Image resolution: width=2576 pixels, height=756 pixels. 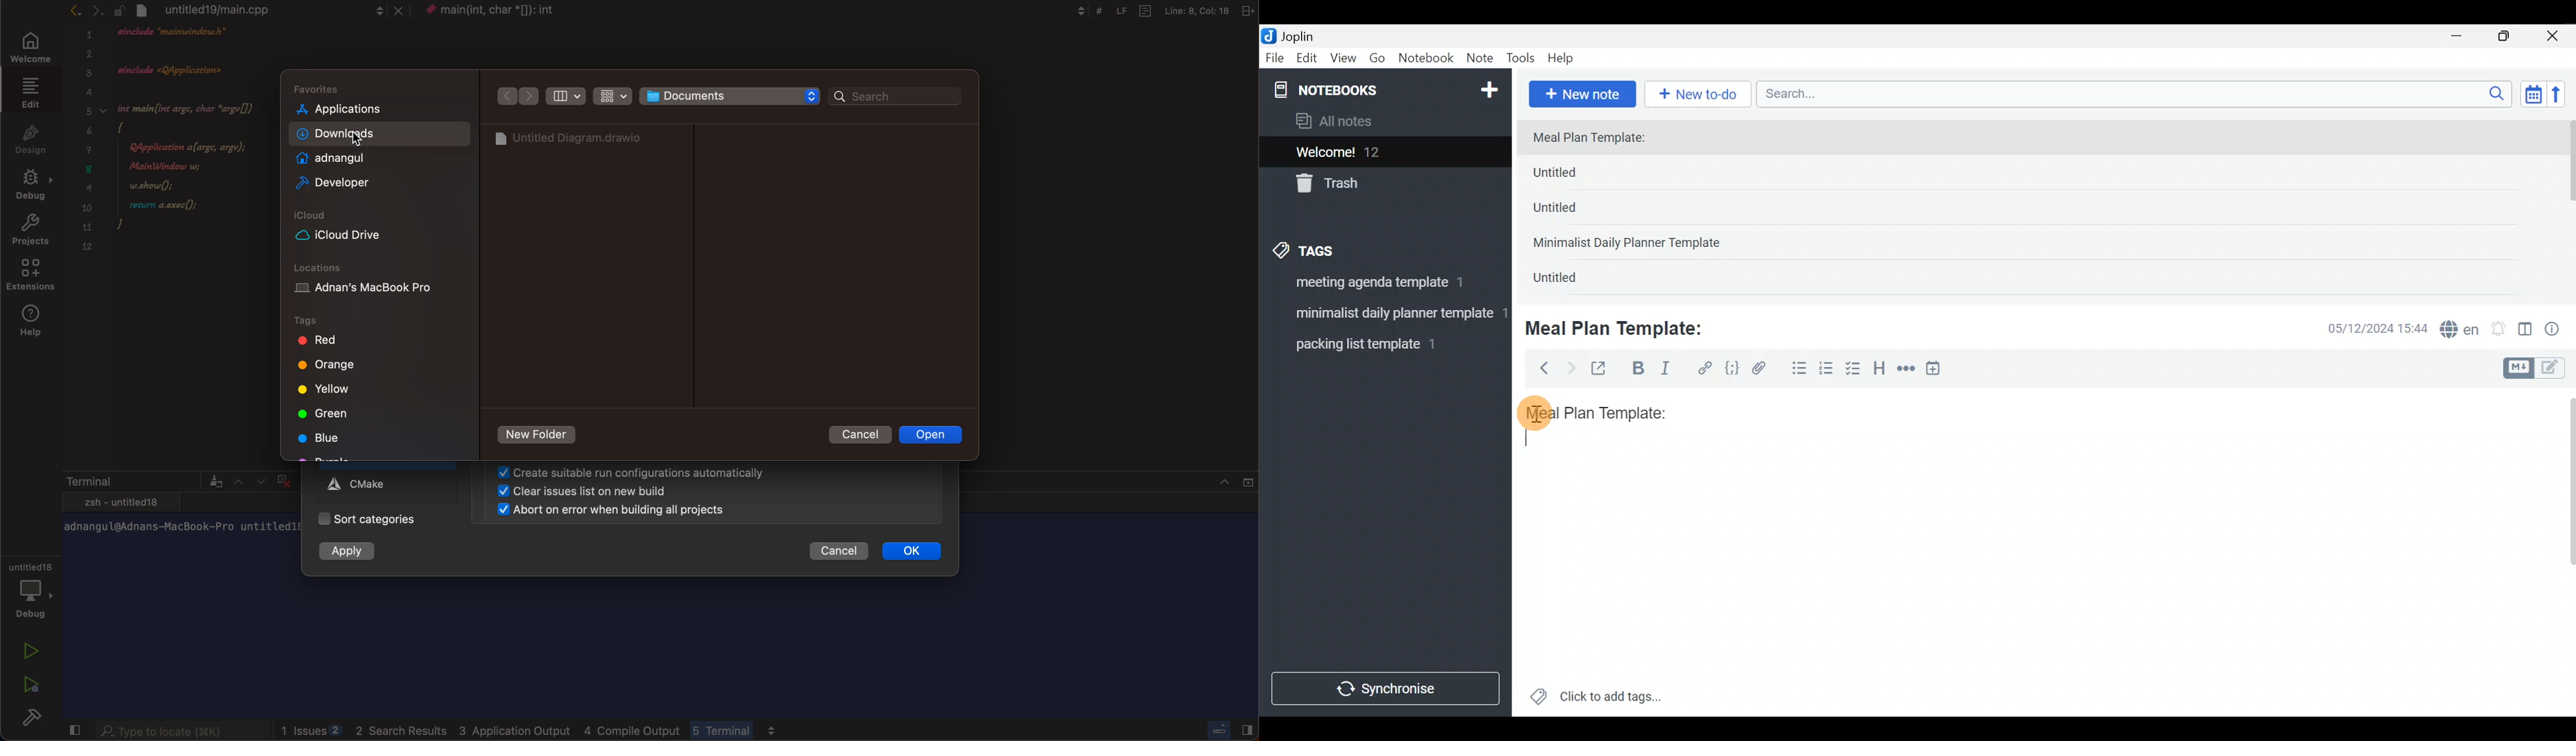 I want to click on Insert time, so click(x=1940, y=370).